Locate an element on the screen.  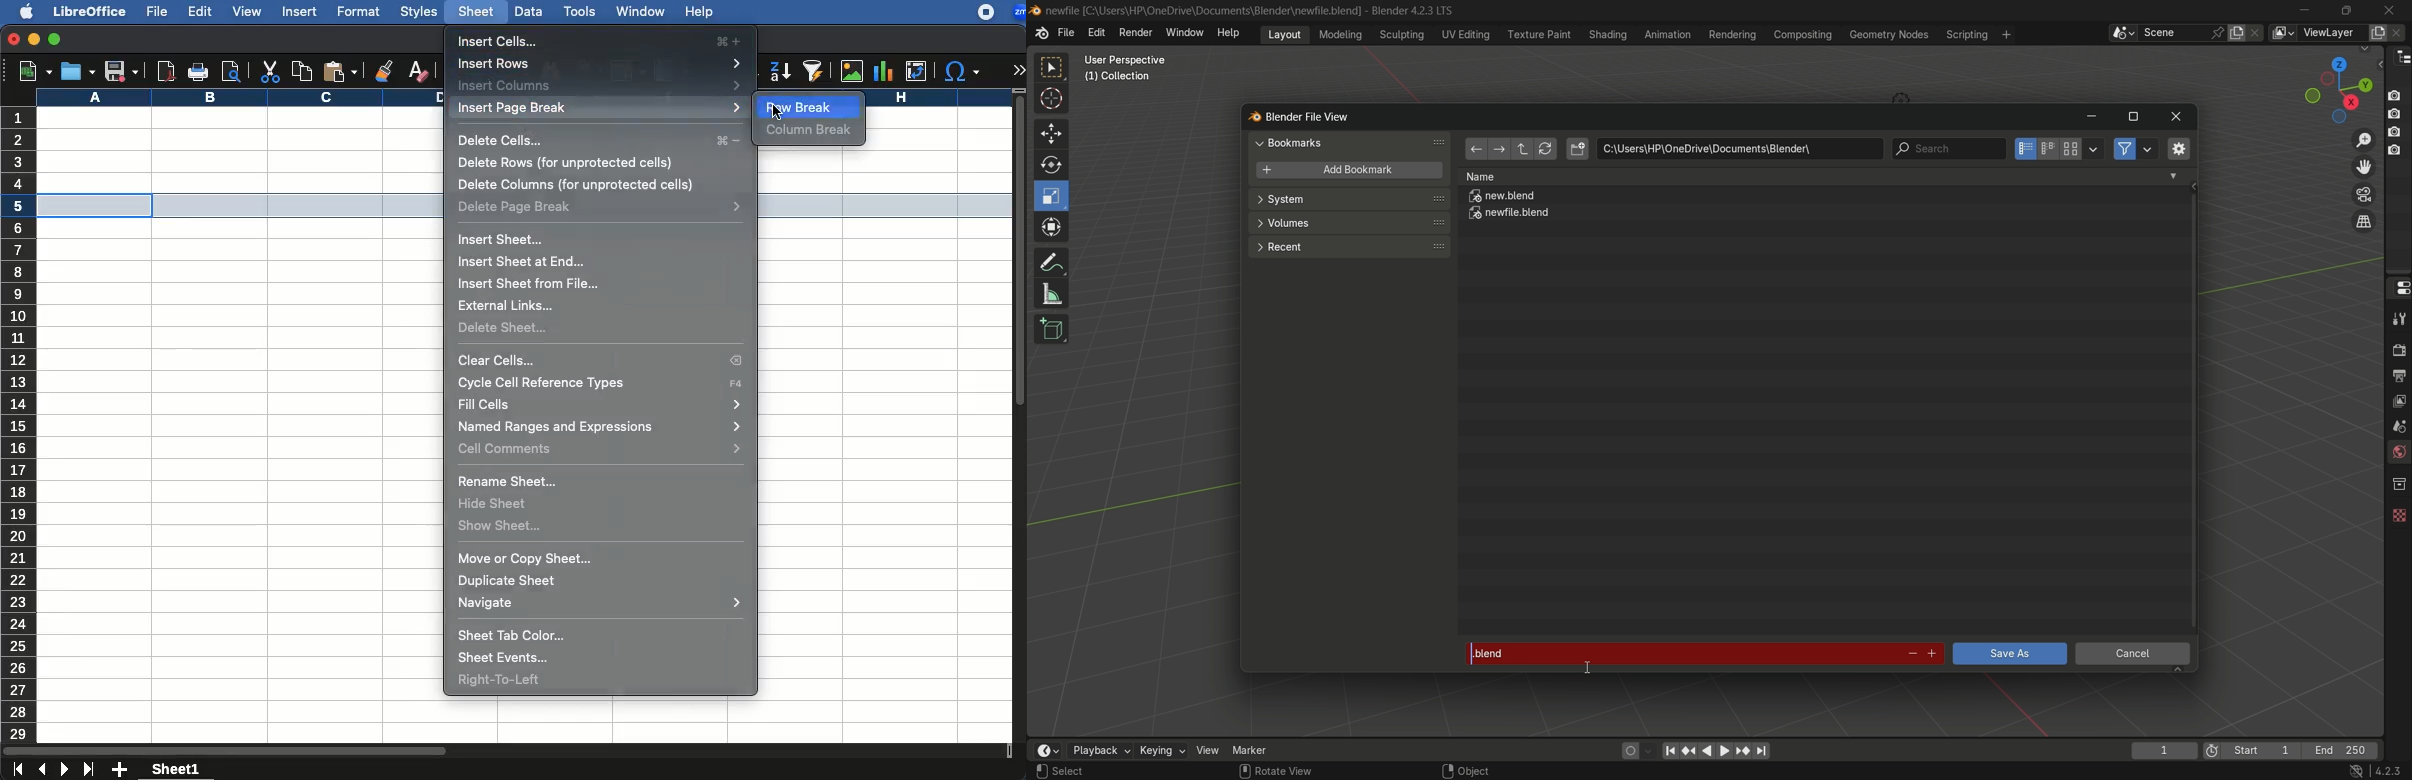
first frame of the playback is located at coordinates (2252, 750).